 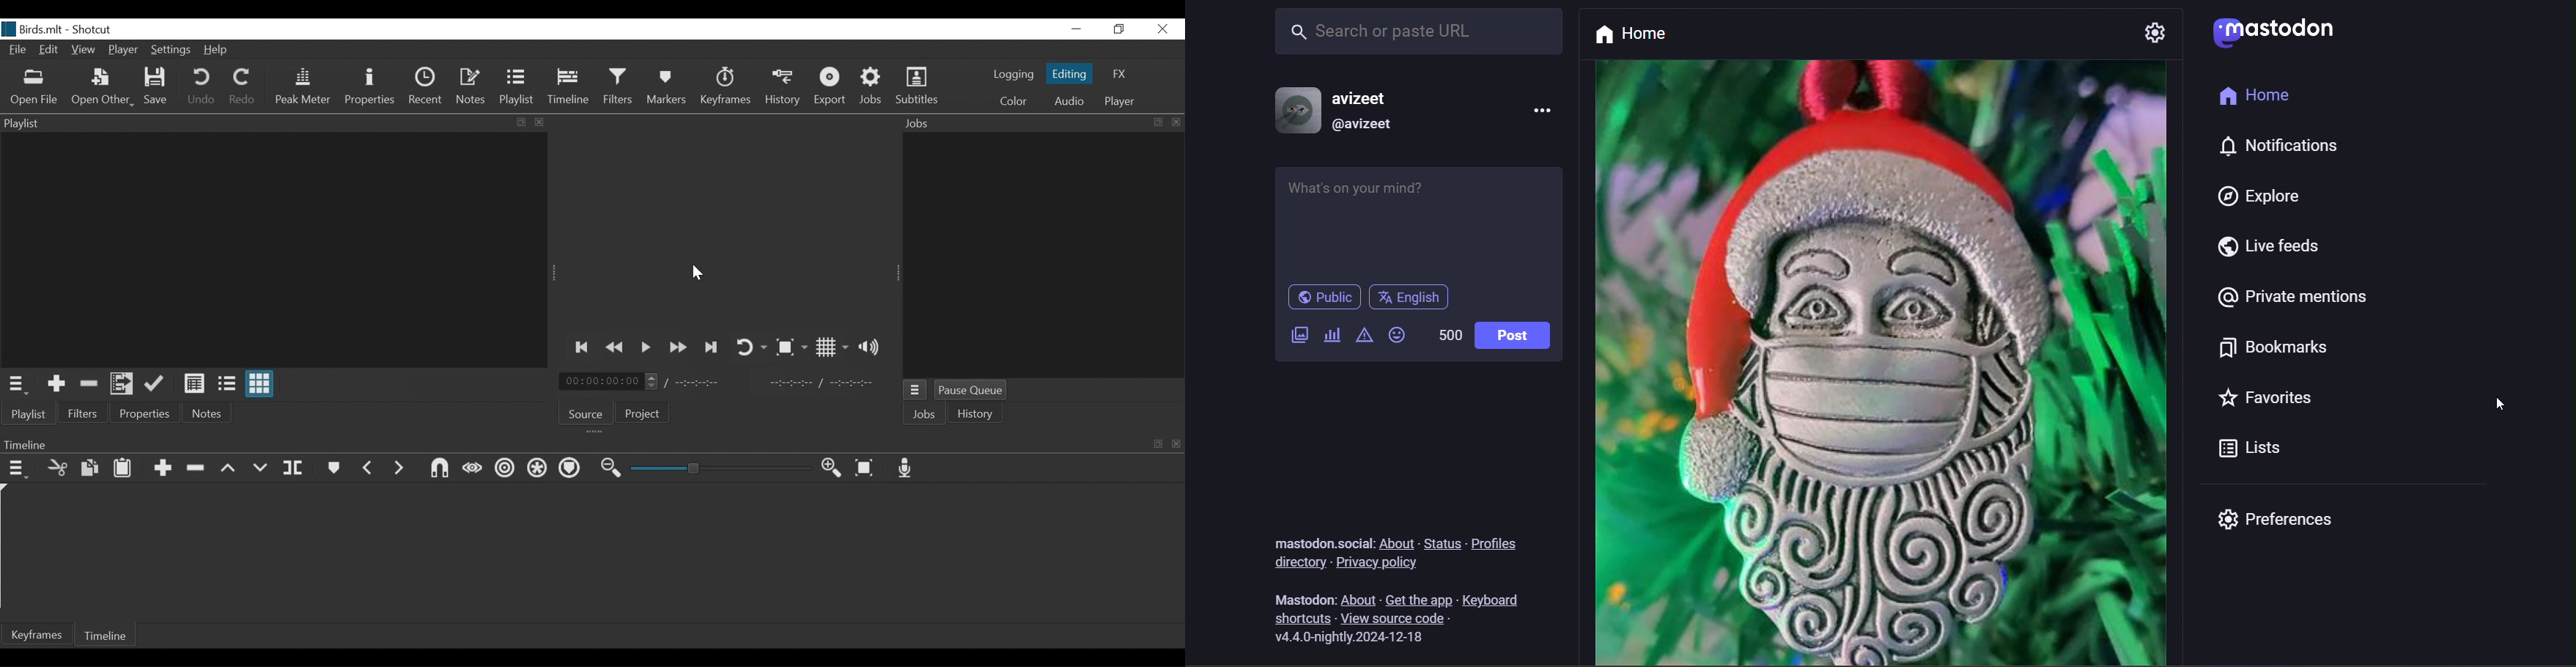 I want to click on Audio, so click(x=1069, y=101).